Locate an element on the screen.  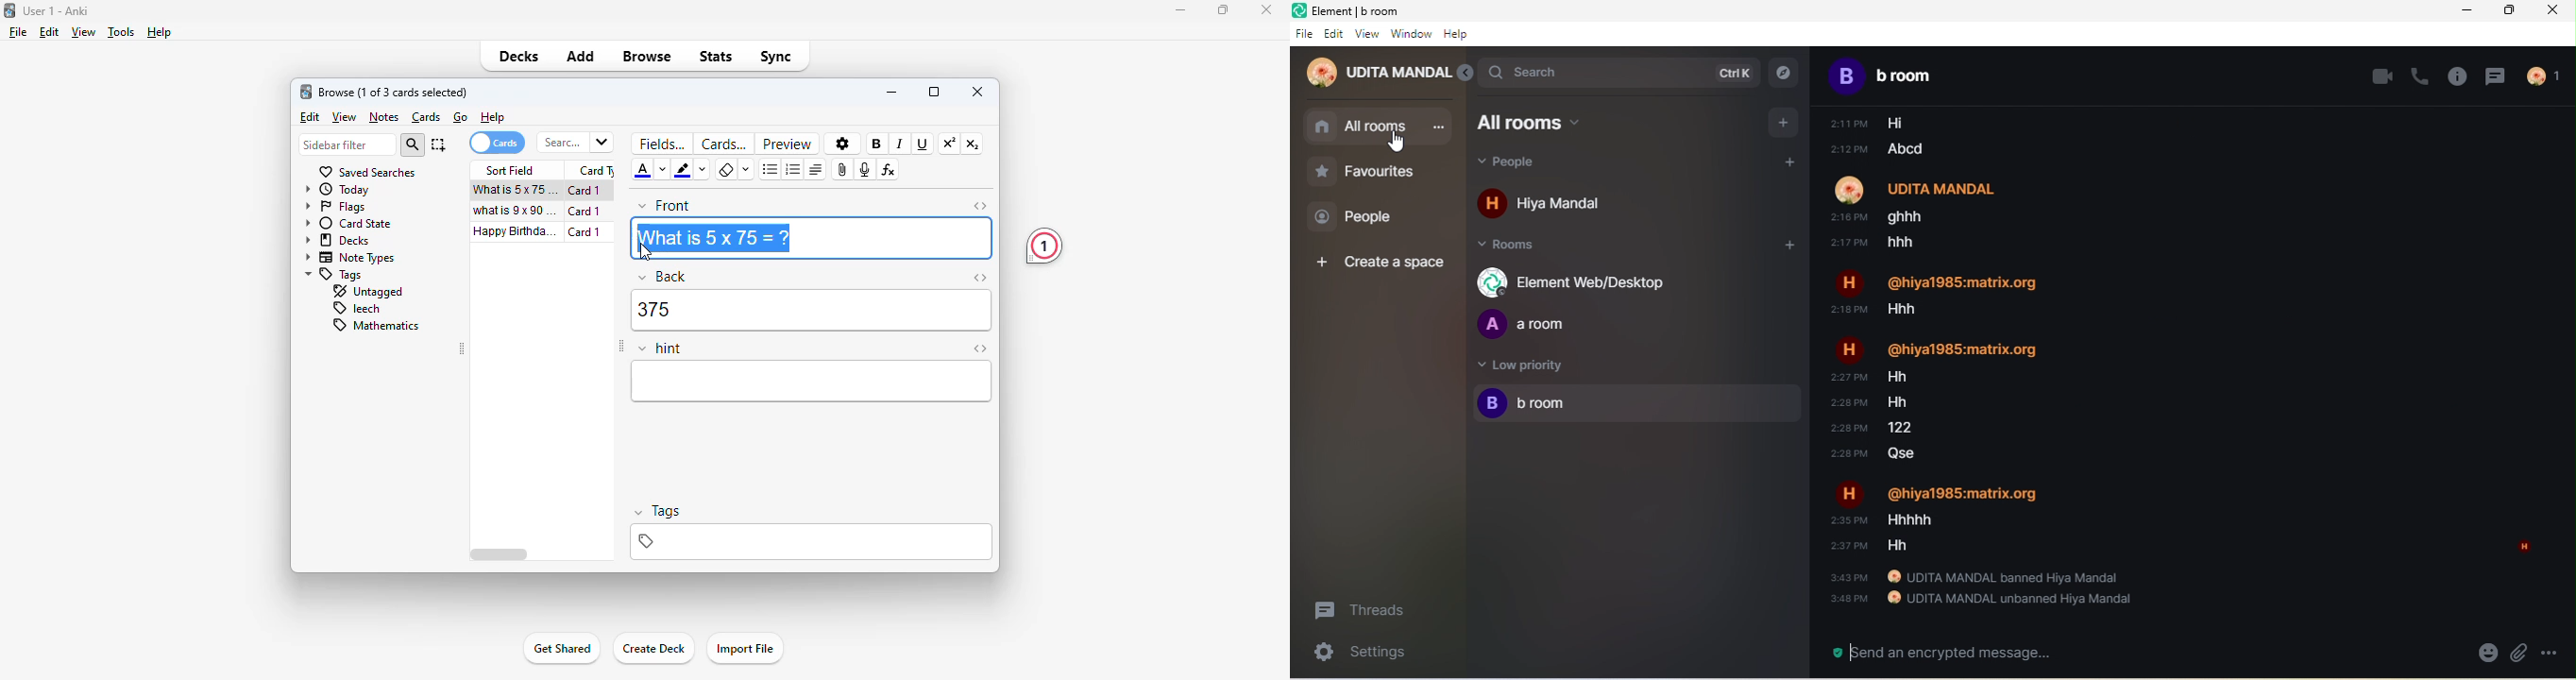
text highlight color is located at coordinates (685, 170).